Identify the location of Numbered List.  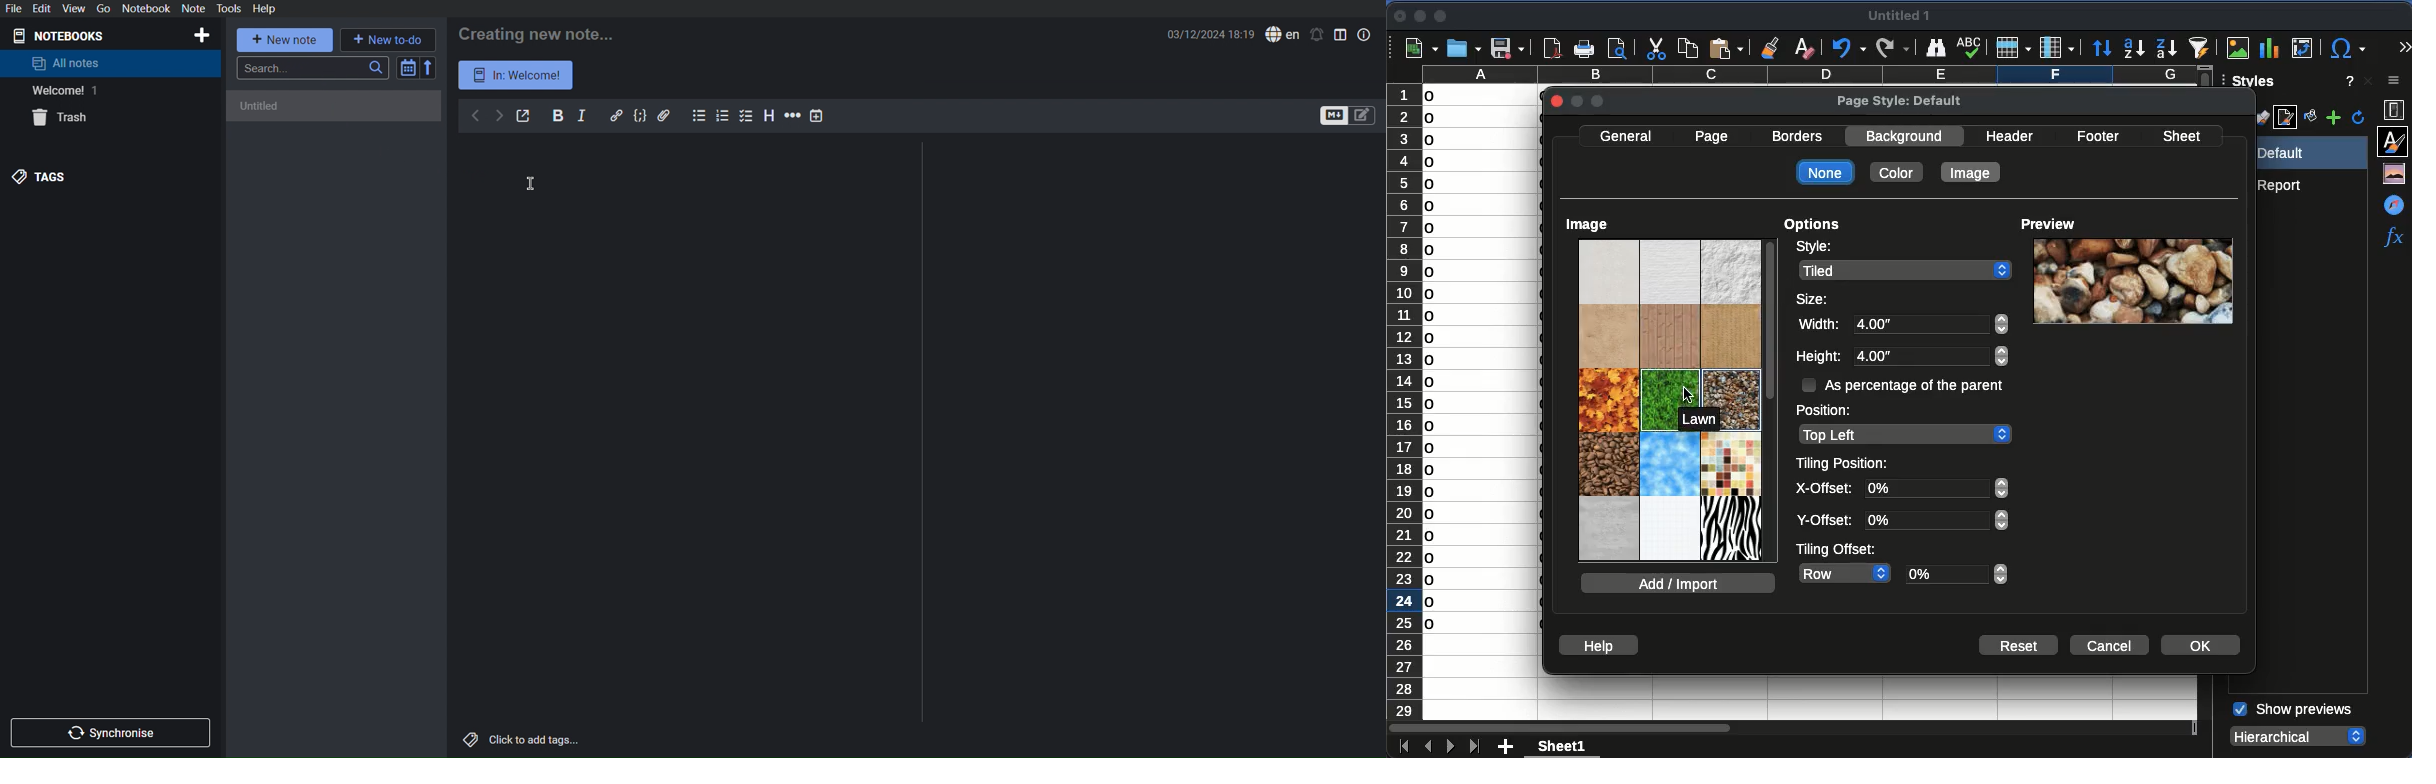
(724, 116).